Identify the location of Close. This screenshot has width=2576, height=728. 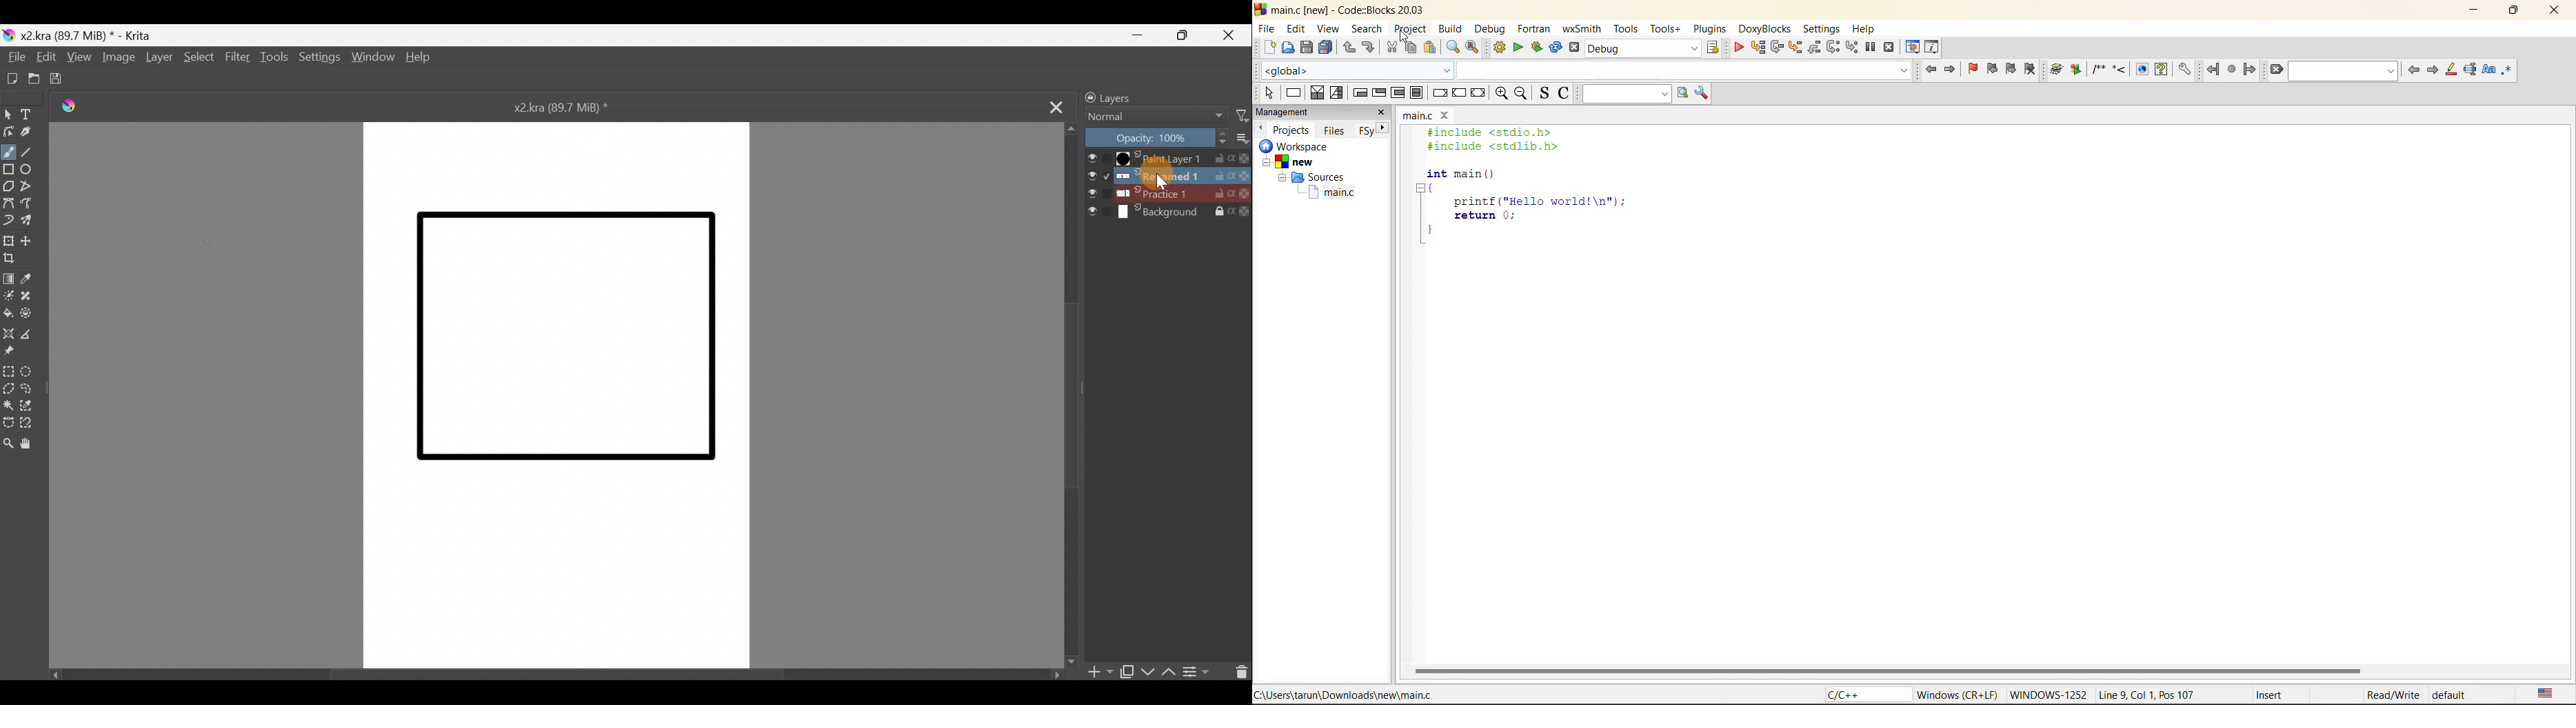
(1228, 38).